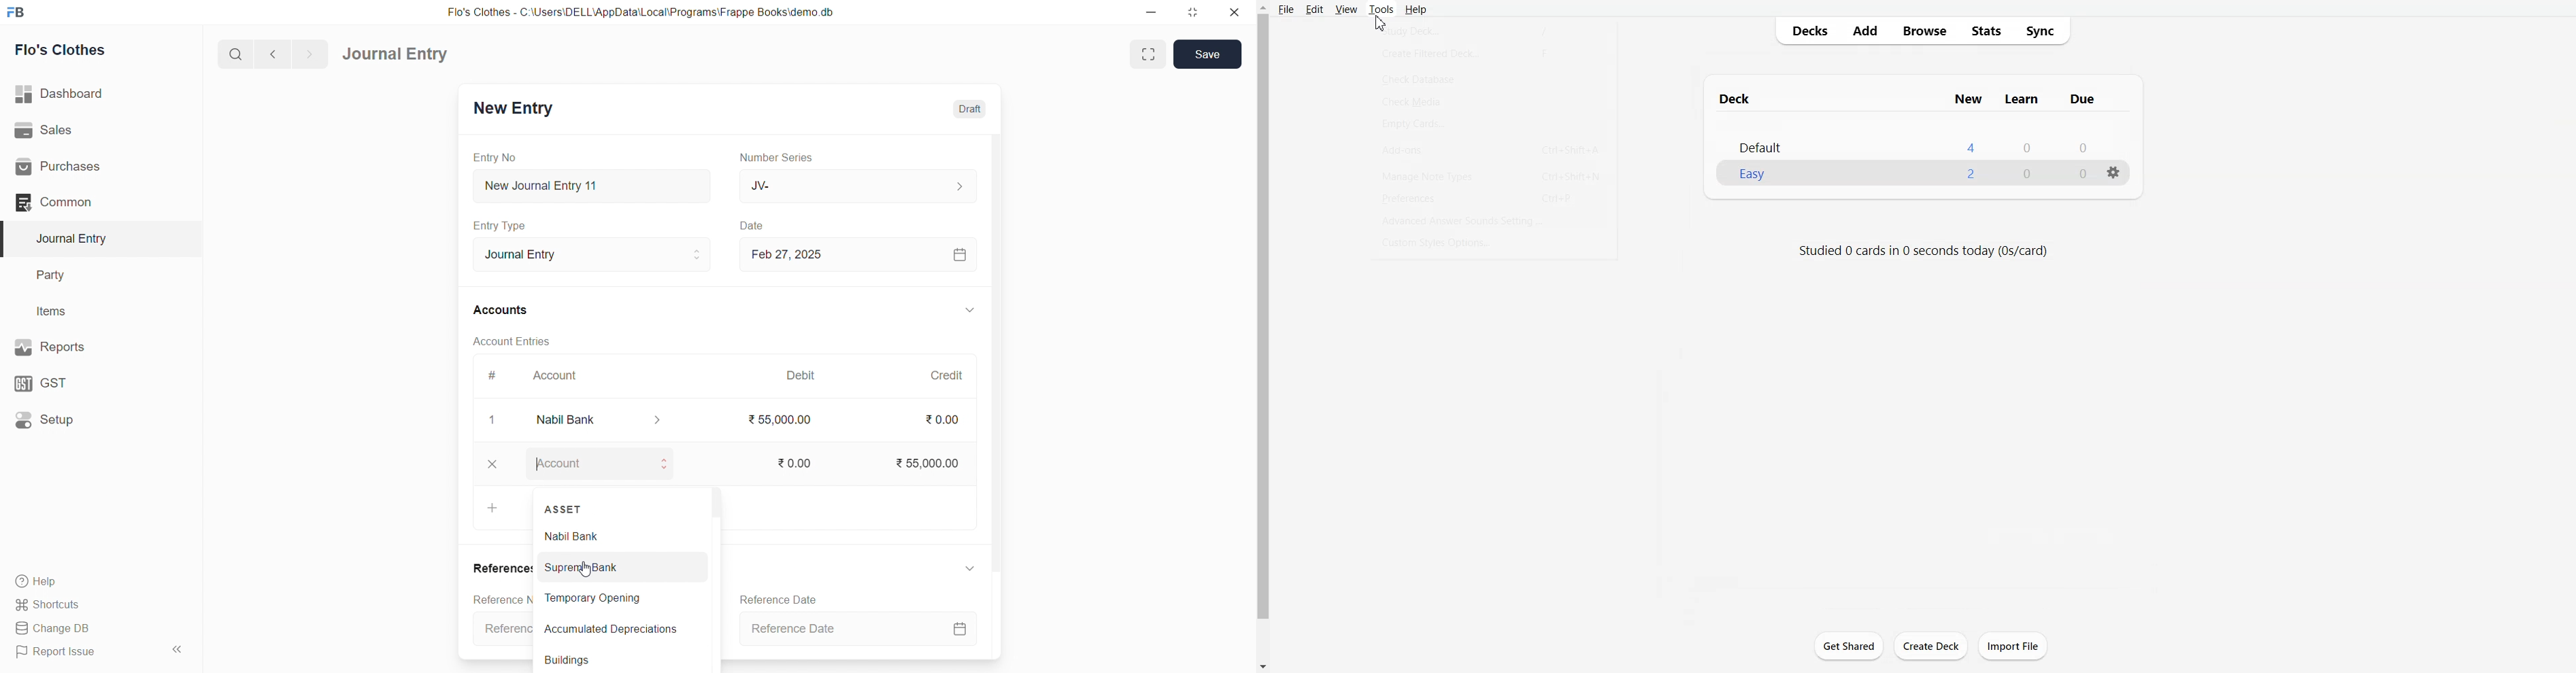  Describe the element at coordinates (790, 422) in the screenshot. I see `₹55000.00` at that location.